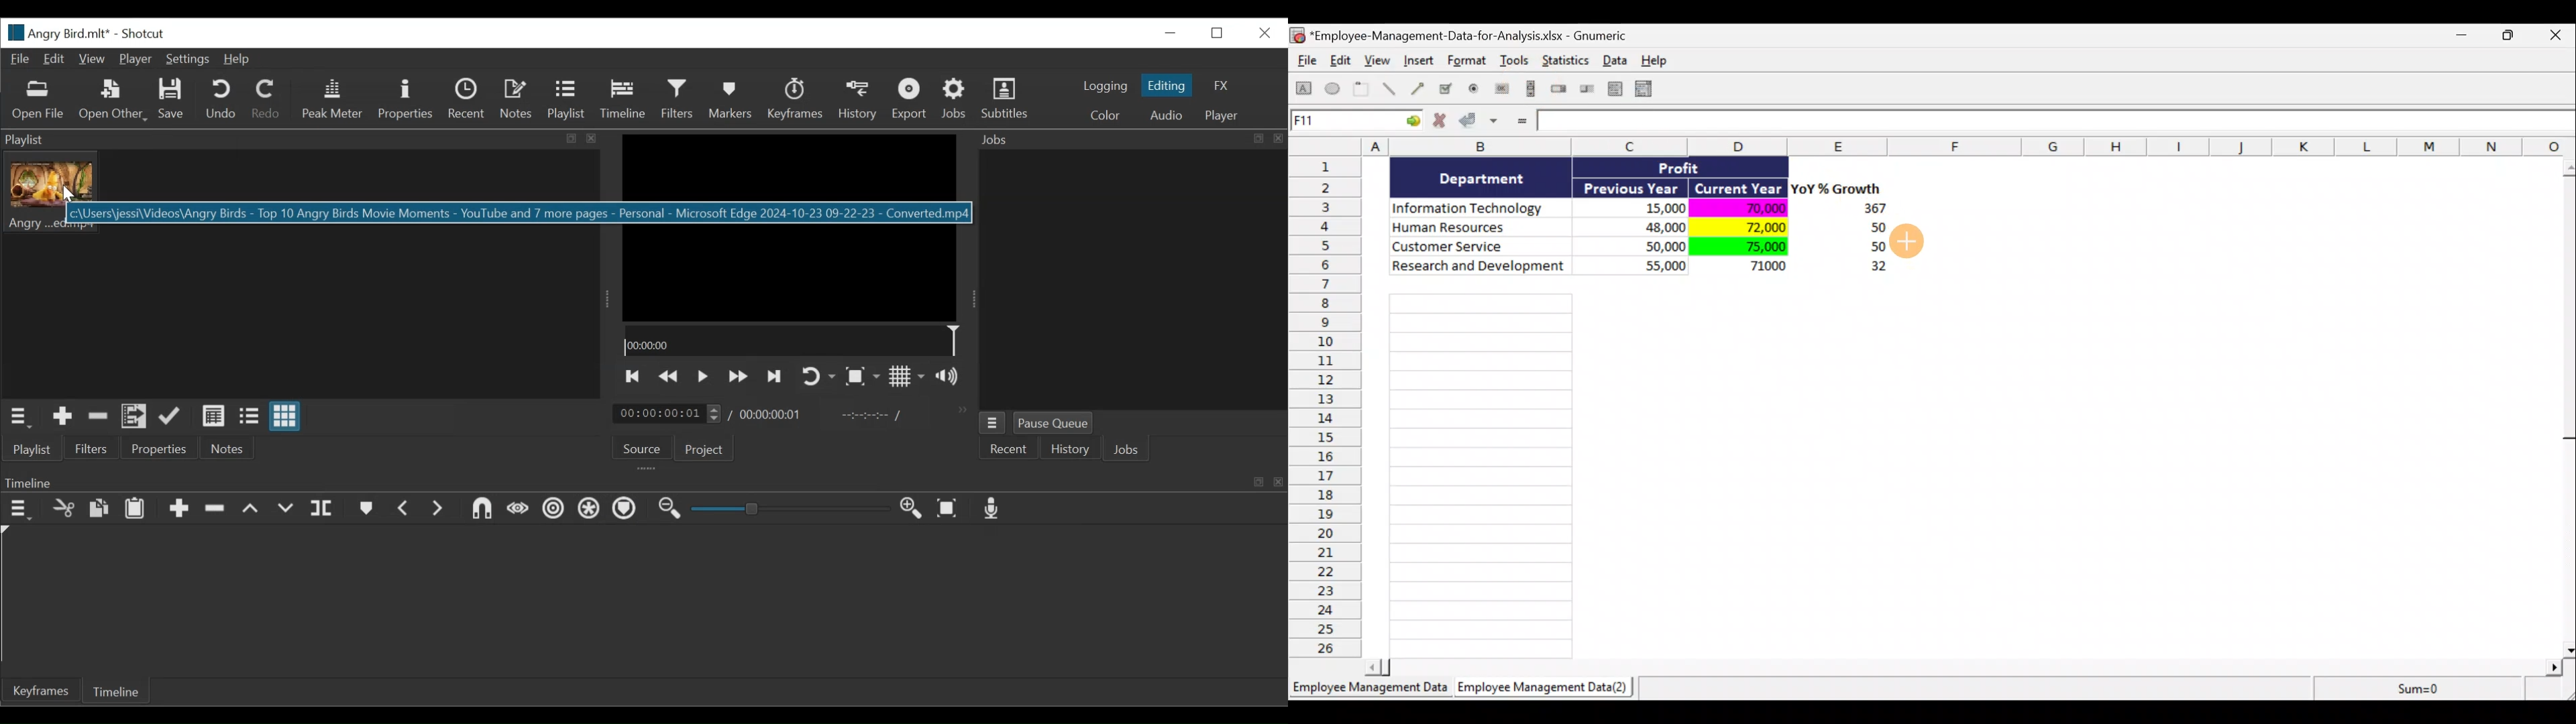 The image size is (2576, 728). What do you see at coordinates (951, 377) in the screenshot?
I see `Show thevolume control` at bounding box center [951, 377].